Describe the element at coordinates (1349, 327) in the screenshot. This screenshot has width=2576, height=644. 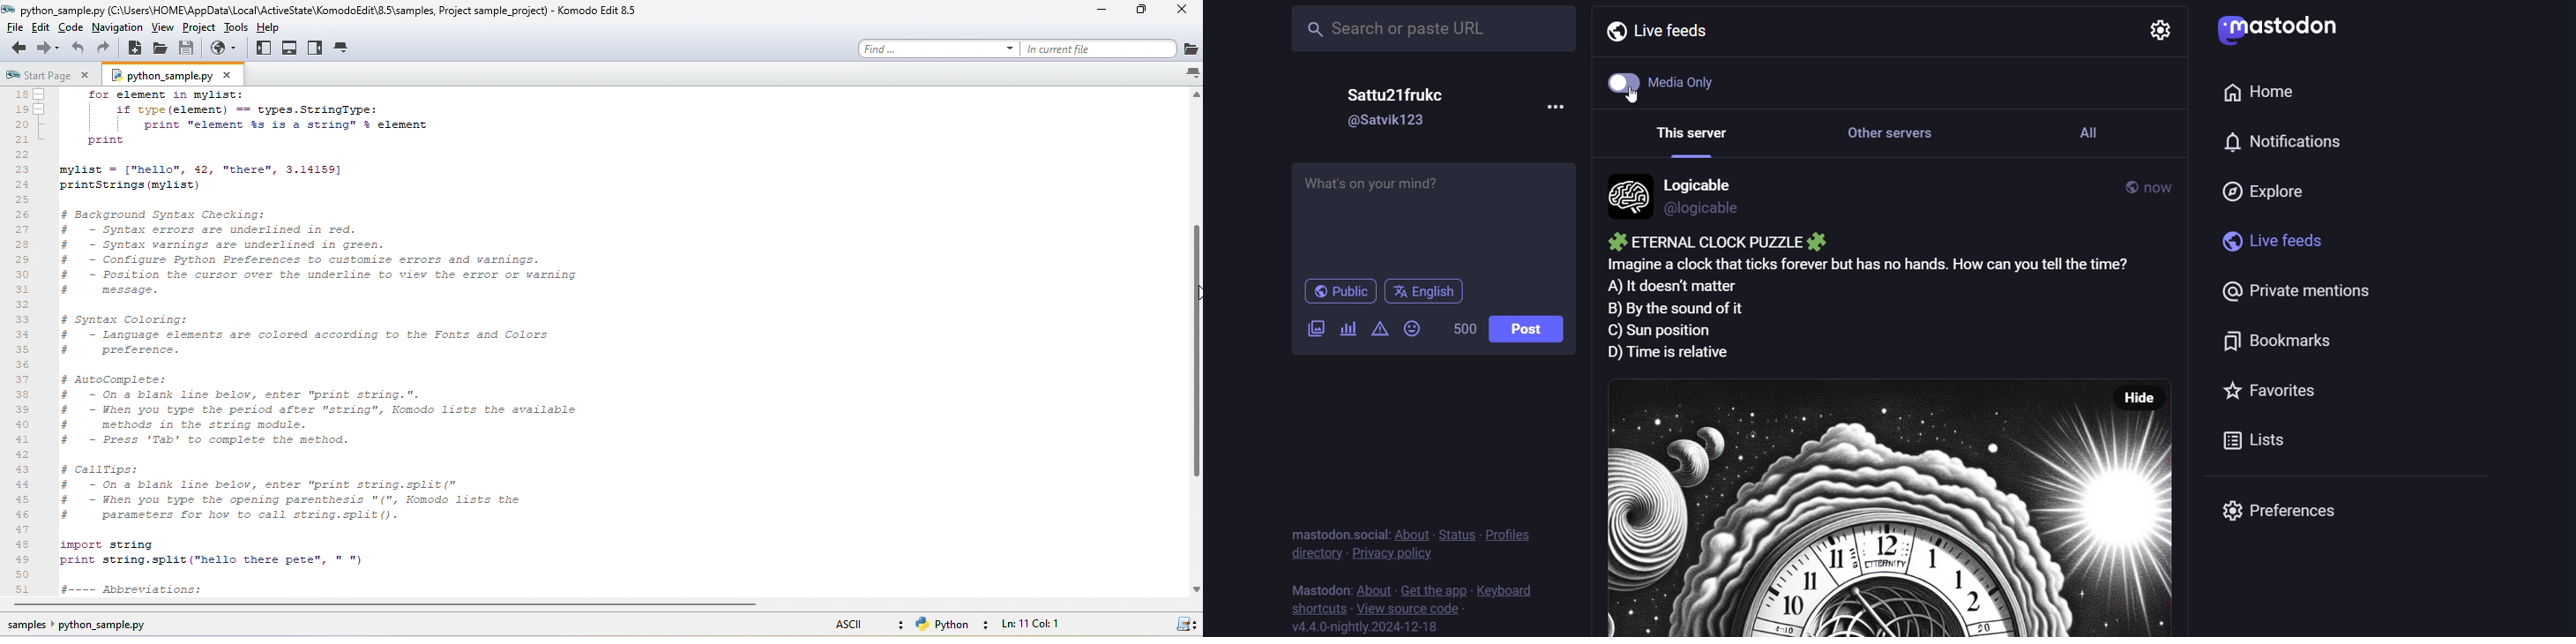
I see `poll` at that location.